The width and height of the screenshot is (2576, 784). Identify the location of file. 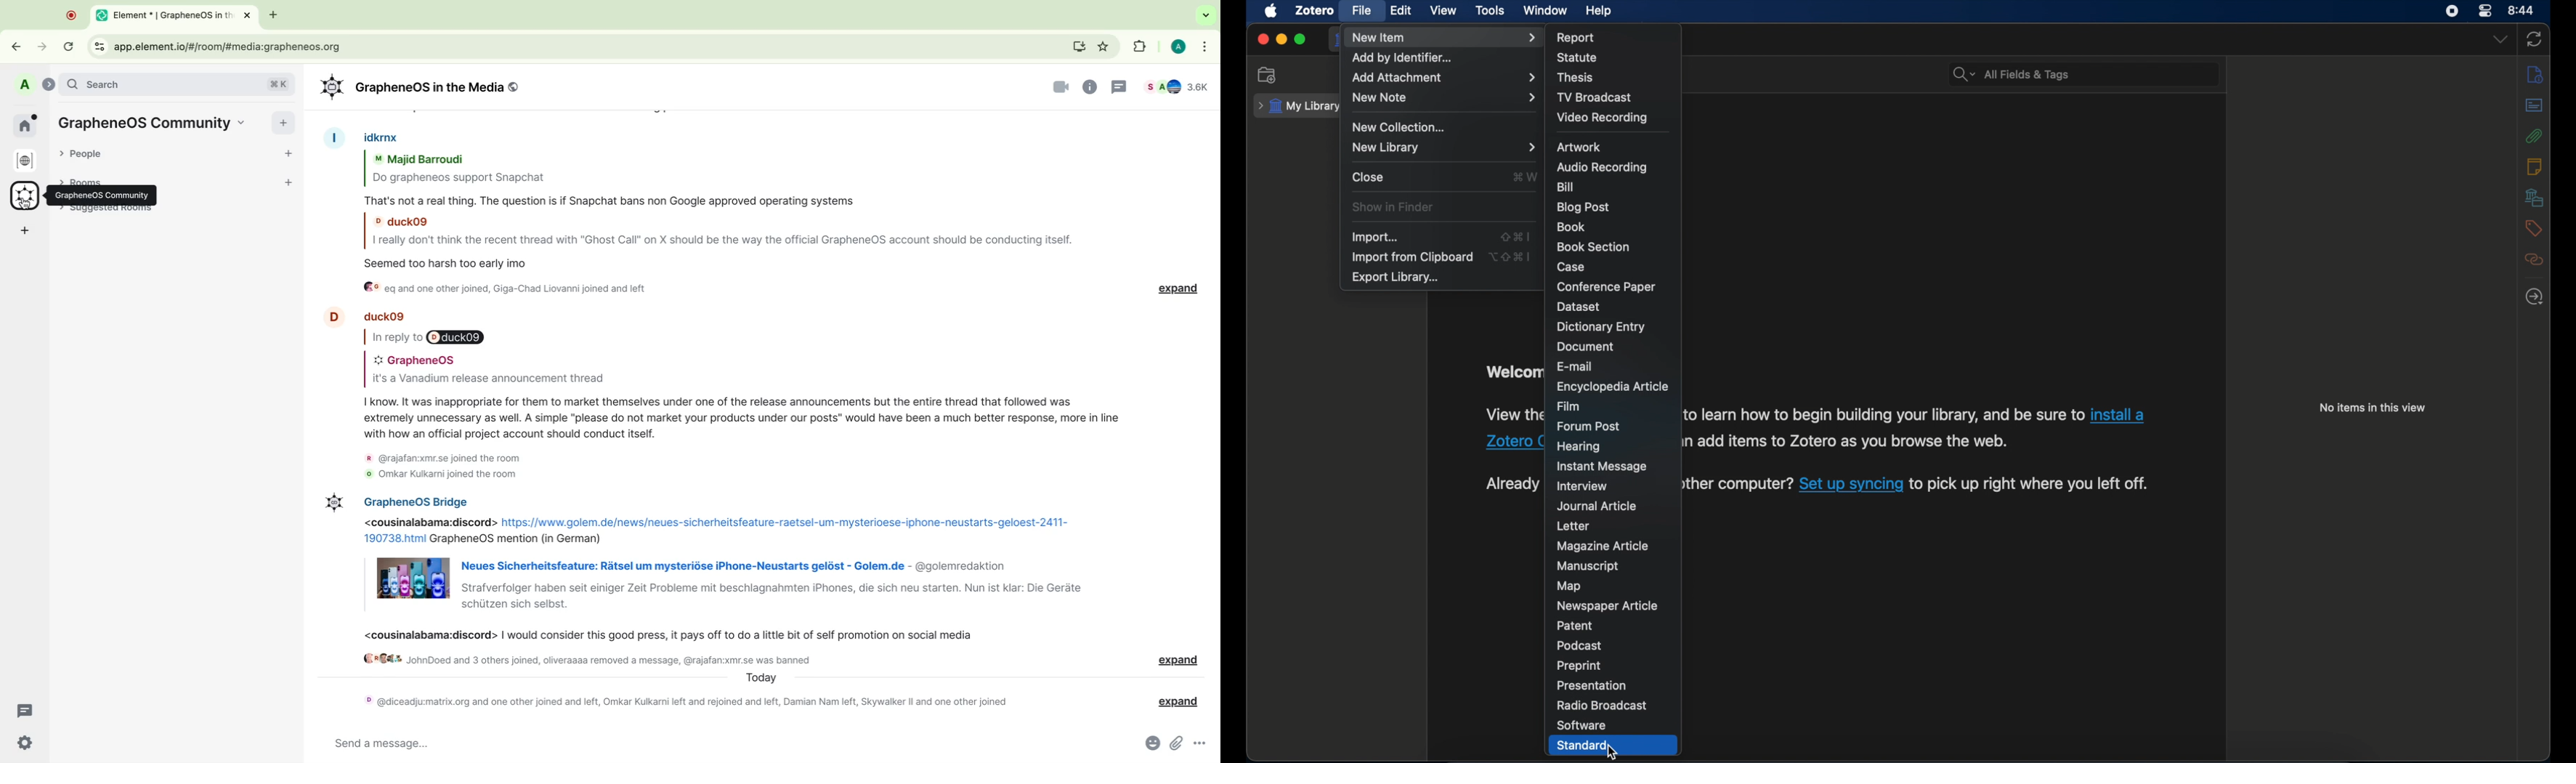
(1361, 11).